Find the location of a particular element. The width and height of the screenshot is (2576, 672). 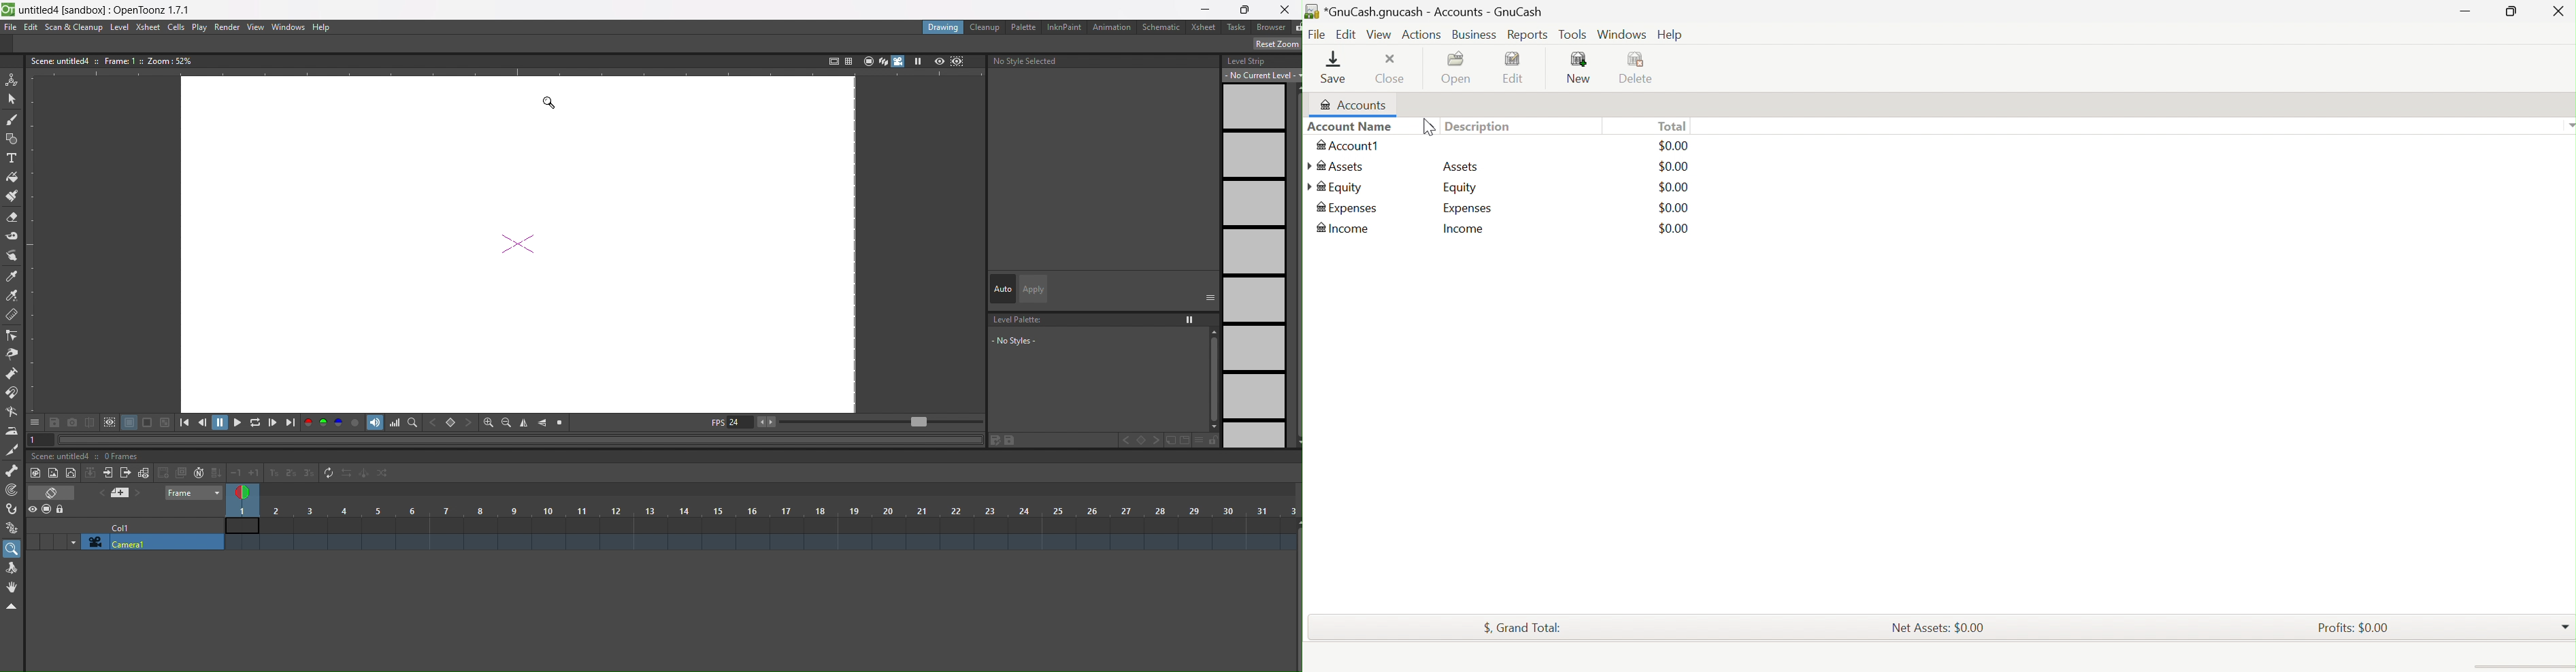

camera toggle view is located at coordinates (900, 63).